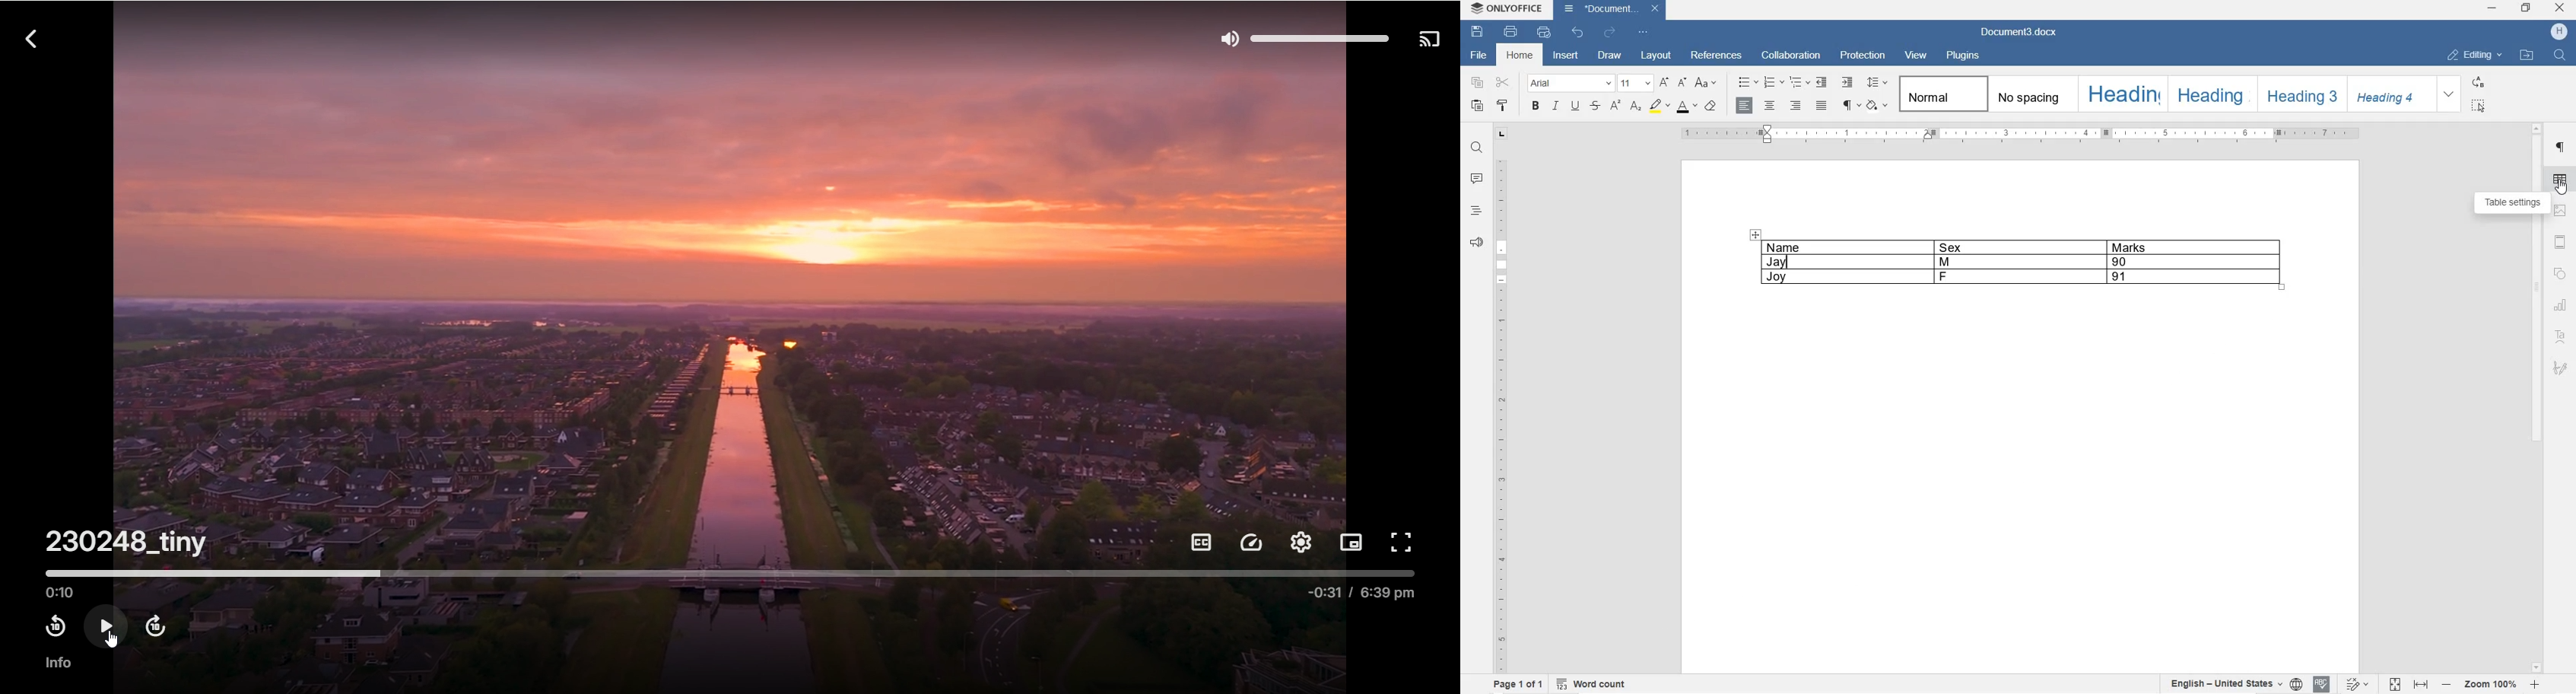 This screenshot has height=700, width=2576. Describe the element at coordinates (2479, 82) in the screenshot. I see `REPLACE` at that location.